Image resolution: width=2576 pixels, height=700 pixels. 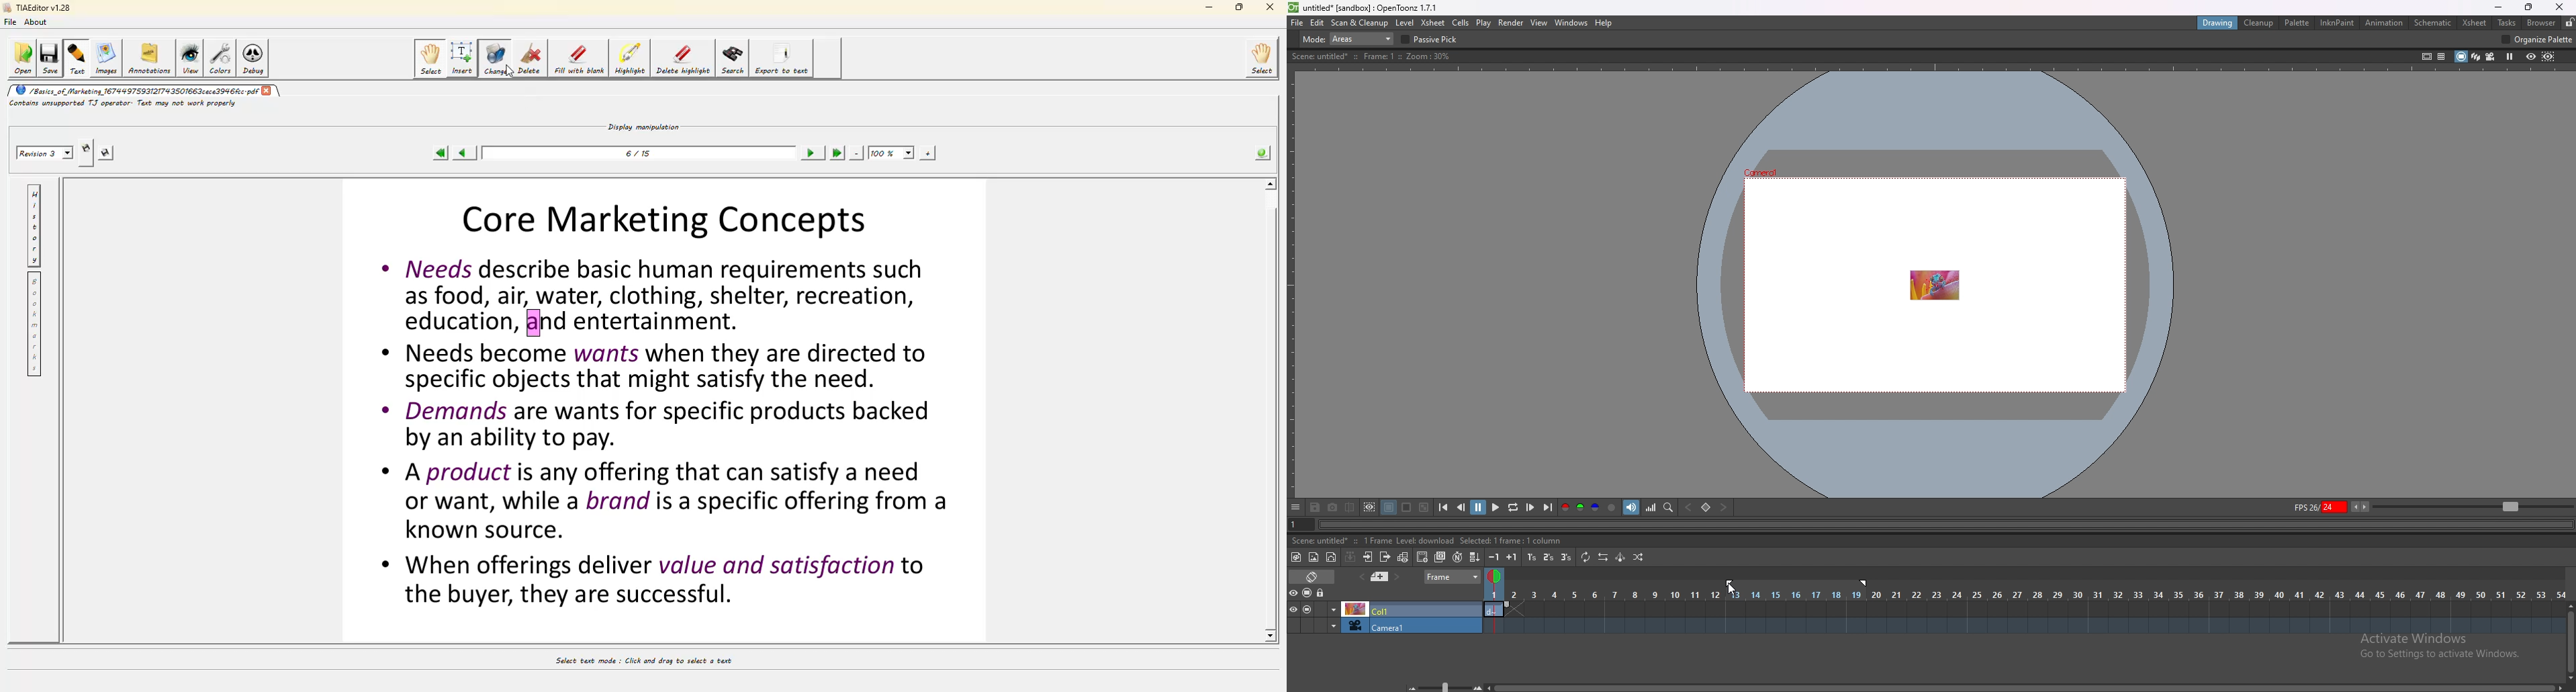 I want to click on view, so click(x=1540, y=23).